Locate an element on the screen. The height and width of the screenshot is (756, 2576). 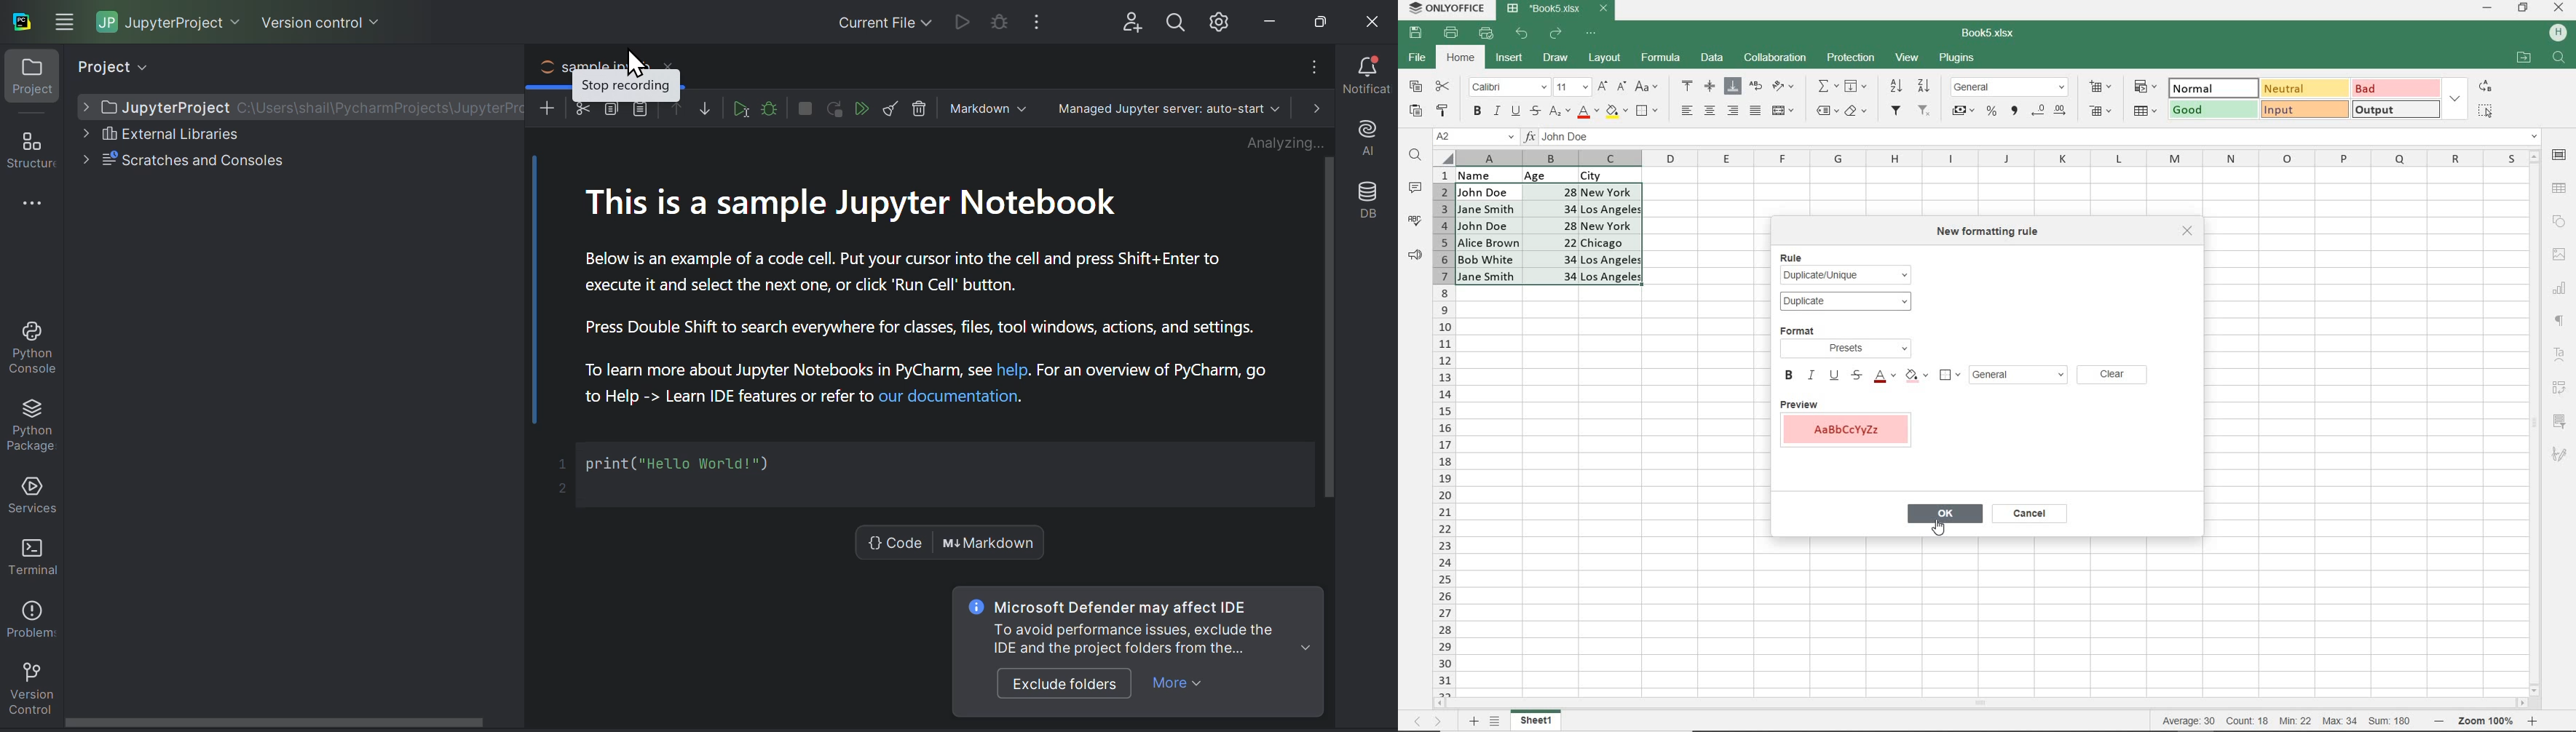
Sample is located at coordinates (611, 63).